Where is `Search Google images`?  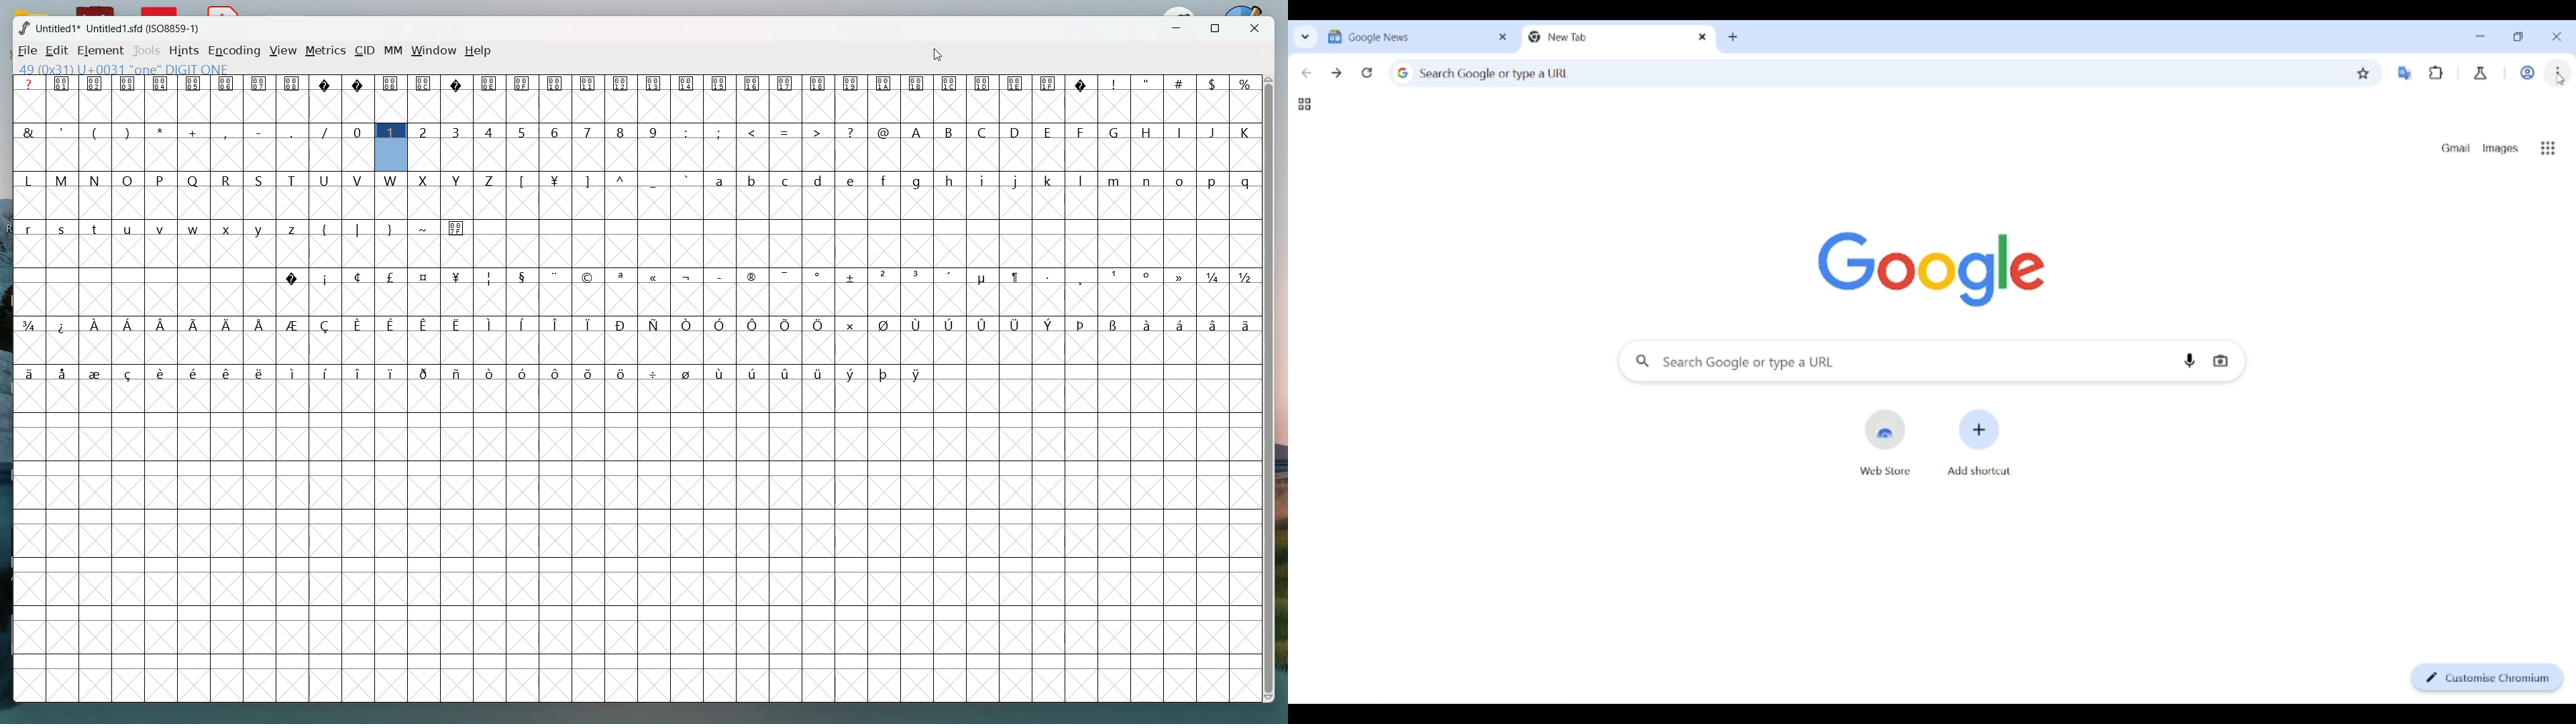 Search Google images is located at coordinates (2501, 149).